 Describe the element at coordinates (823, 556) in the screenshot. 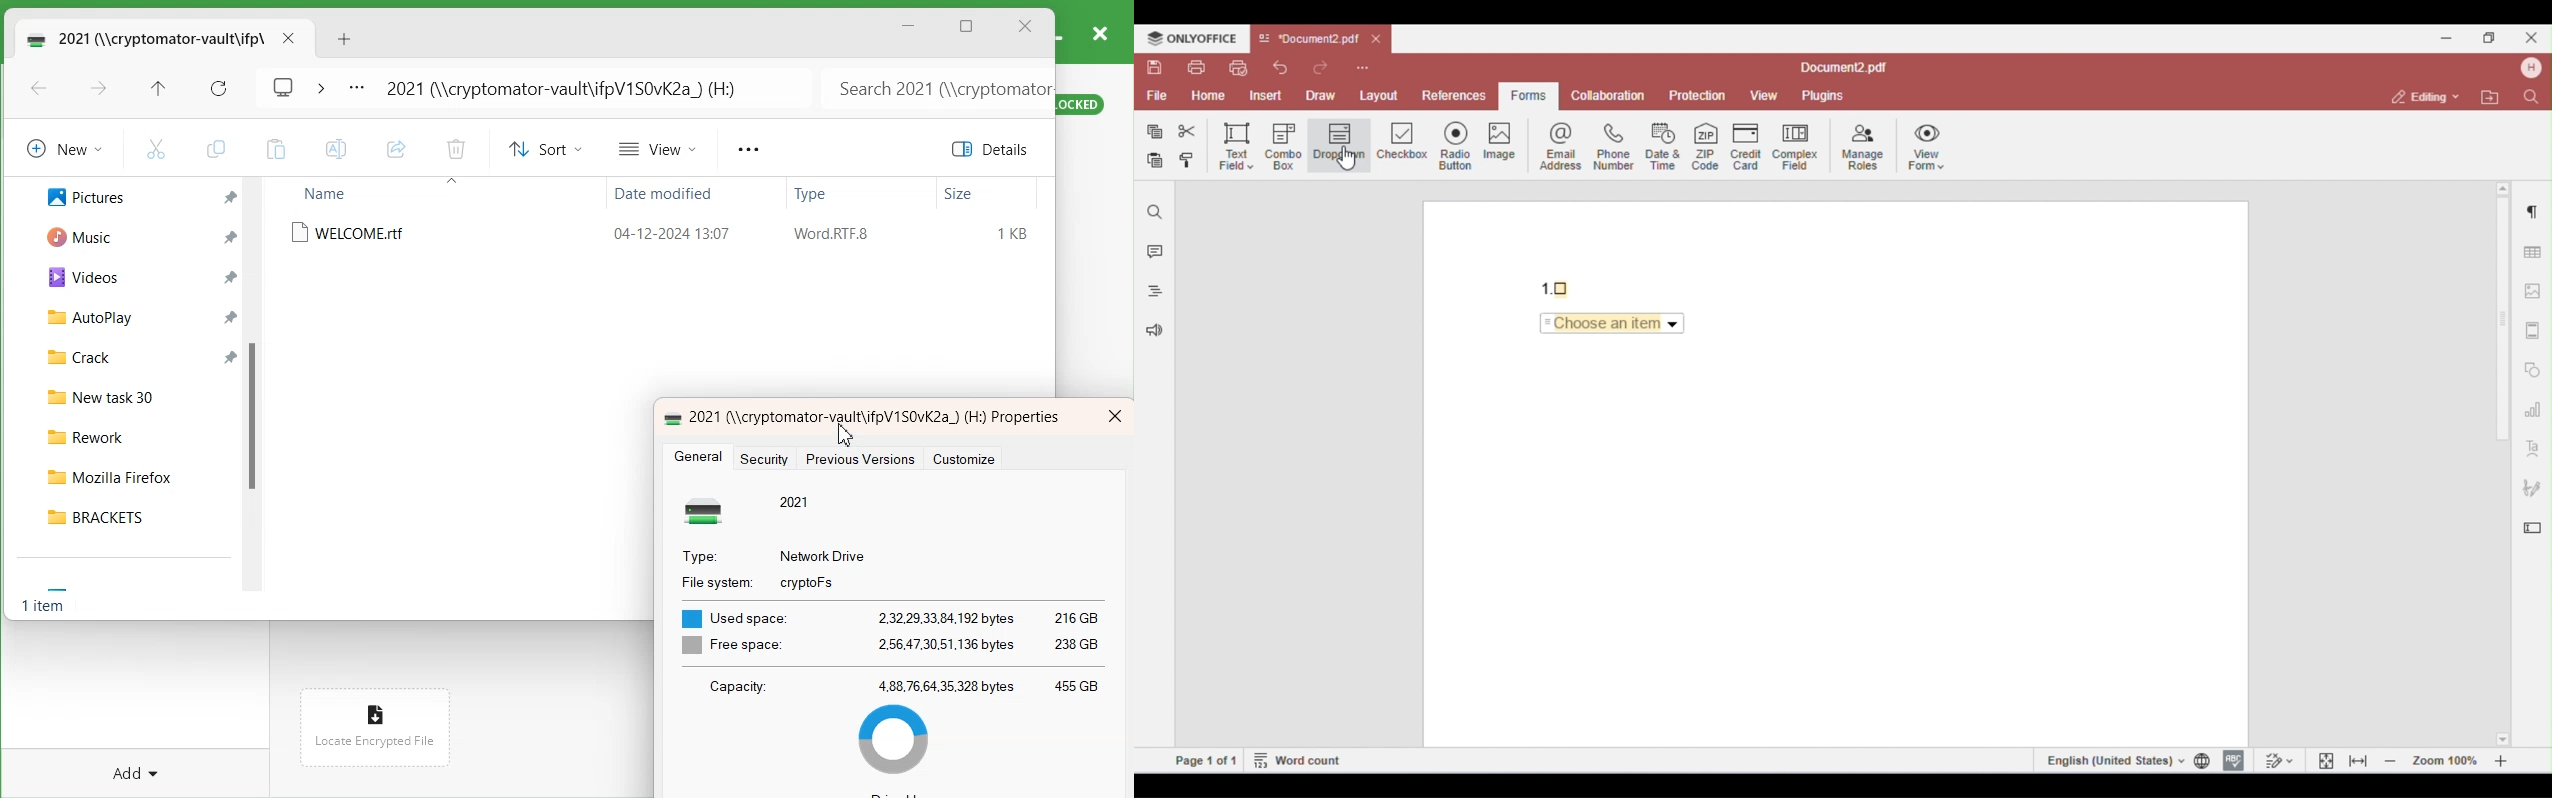

I see `Network Drive` at that location.